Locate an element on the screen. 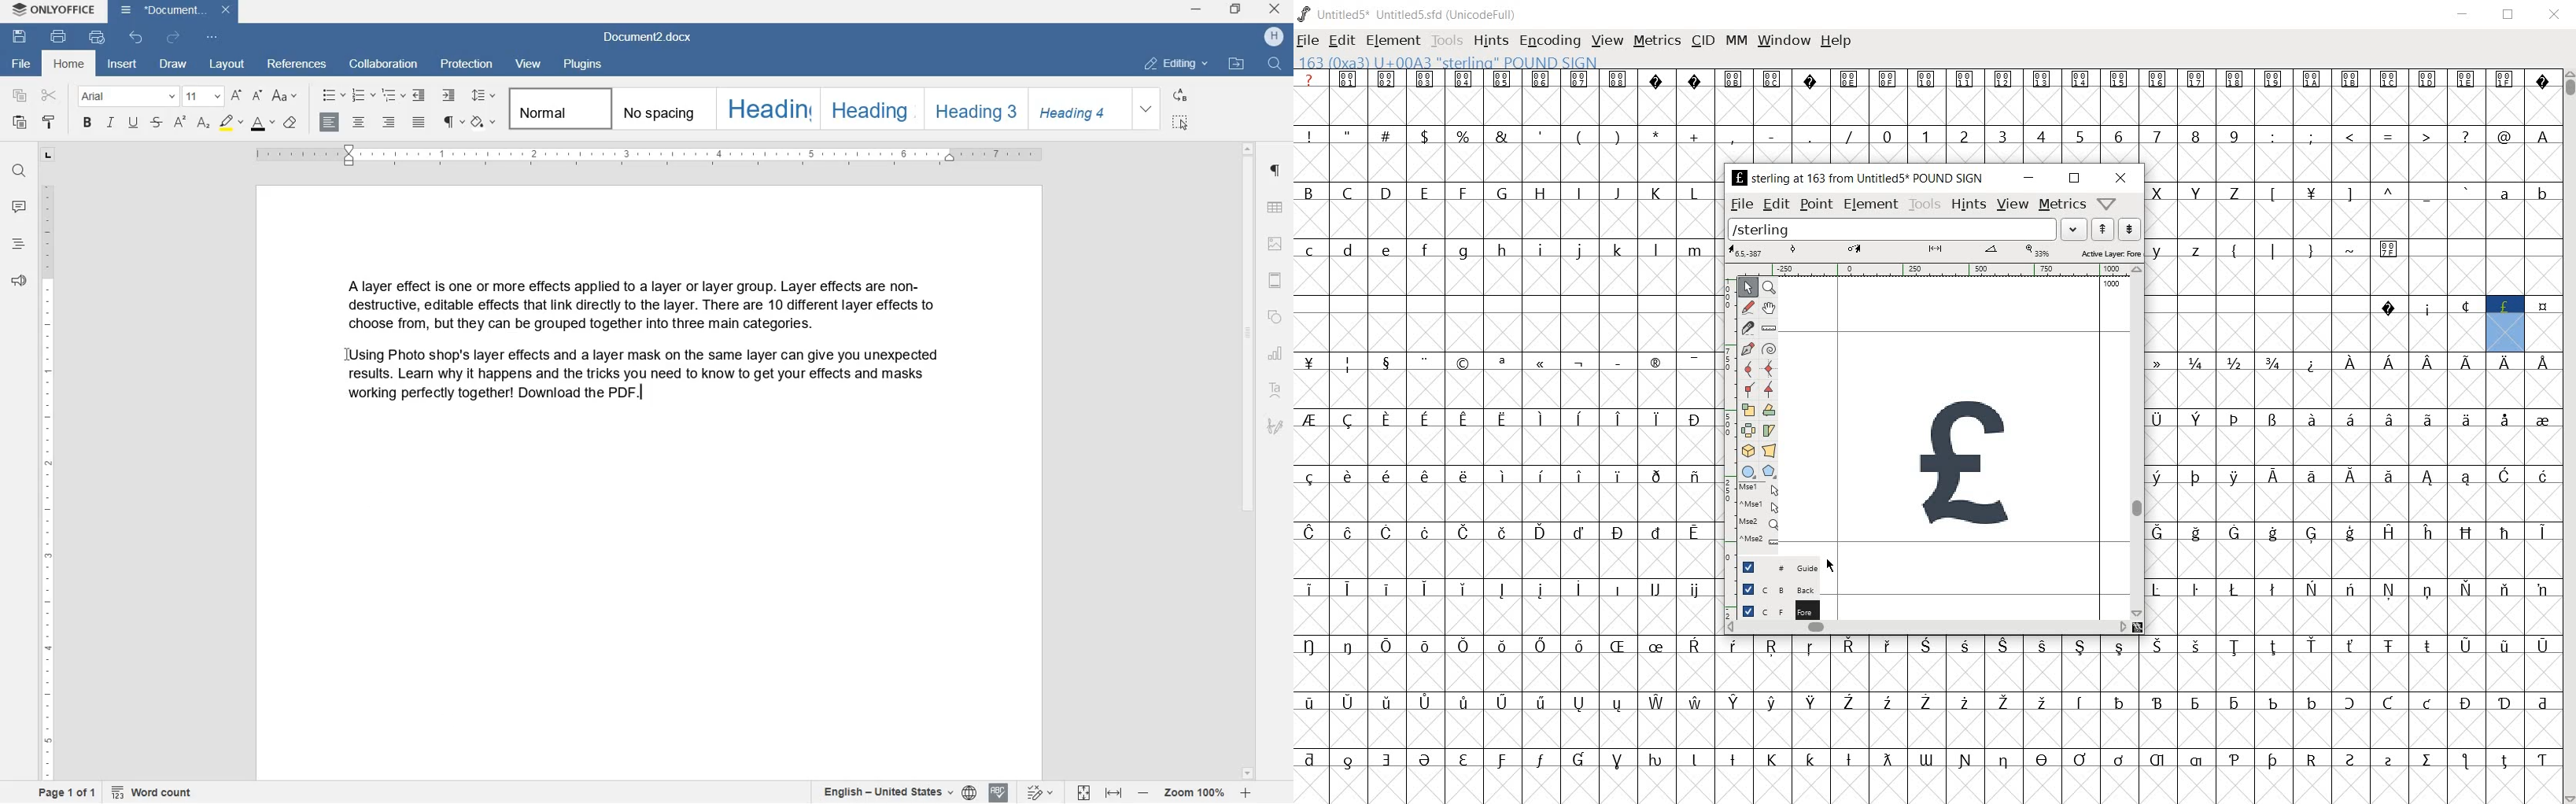 This screenshot has height=812, width=2576. Symbol is located at coordinates (2310, 478).